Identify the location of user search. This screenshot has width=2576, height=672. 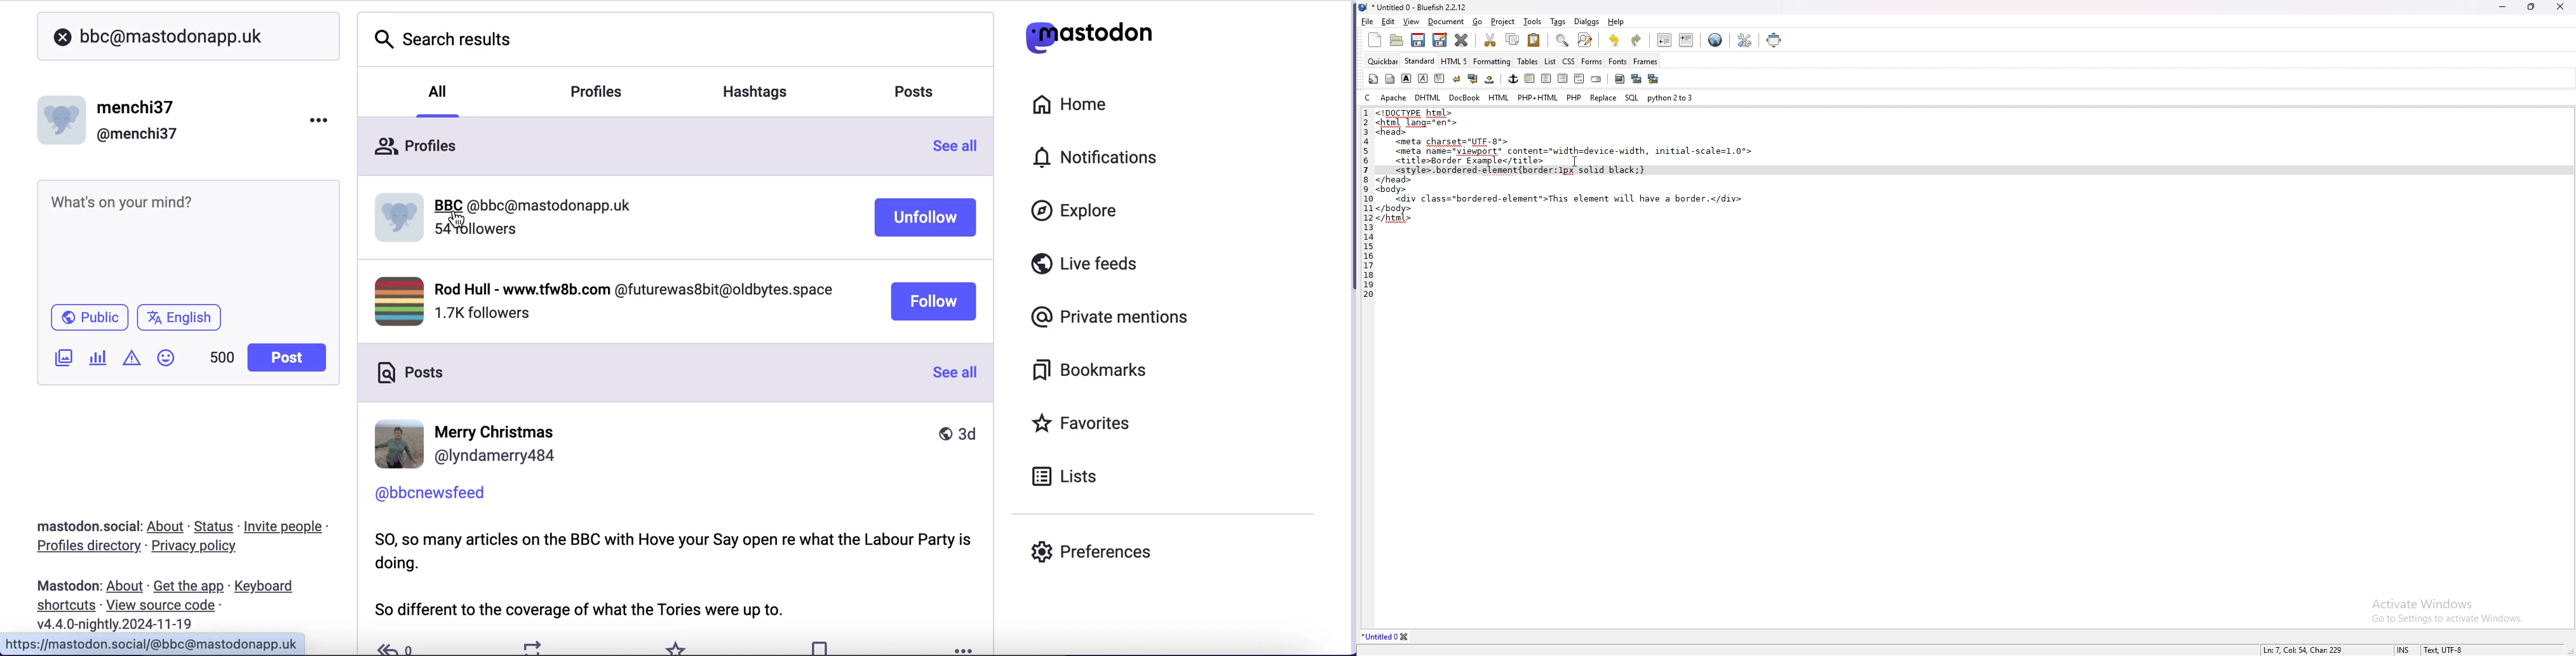
(188, 36).